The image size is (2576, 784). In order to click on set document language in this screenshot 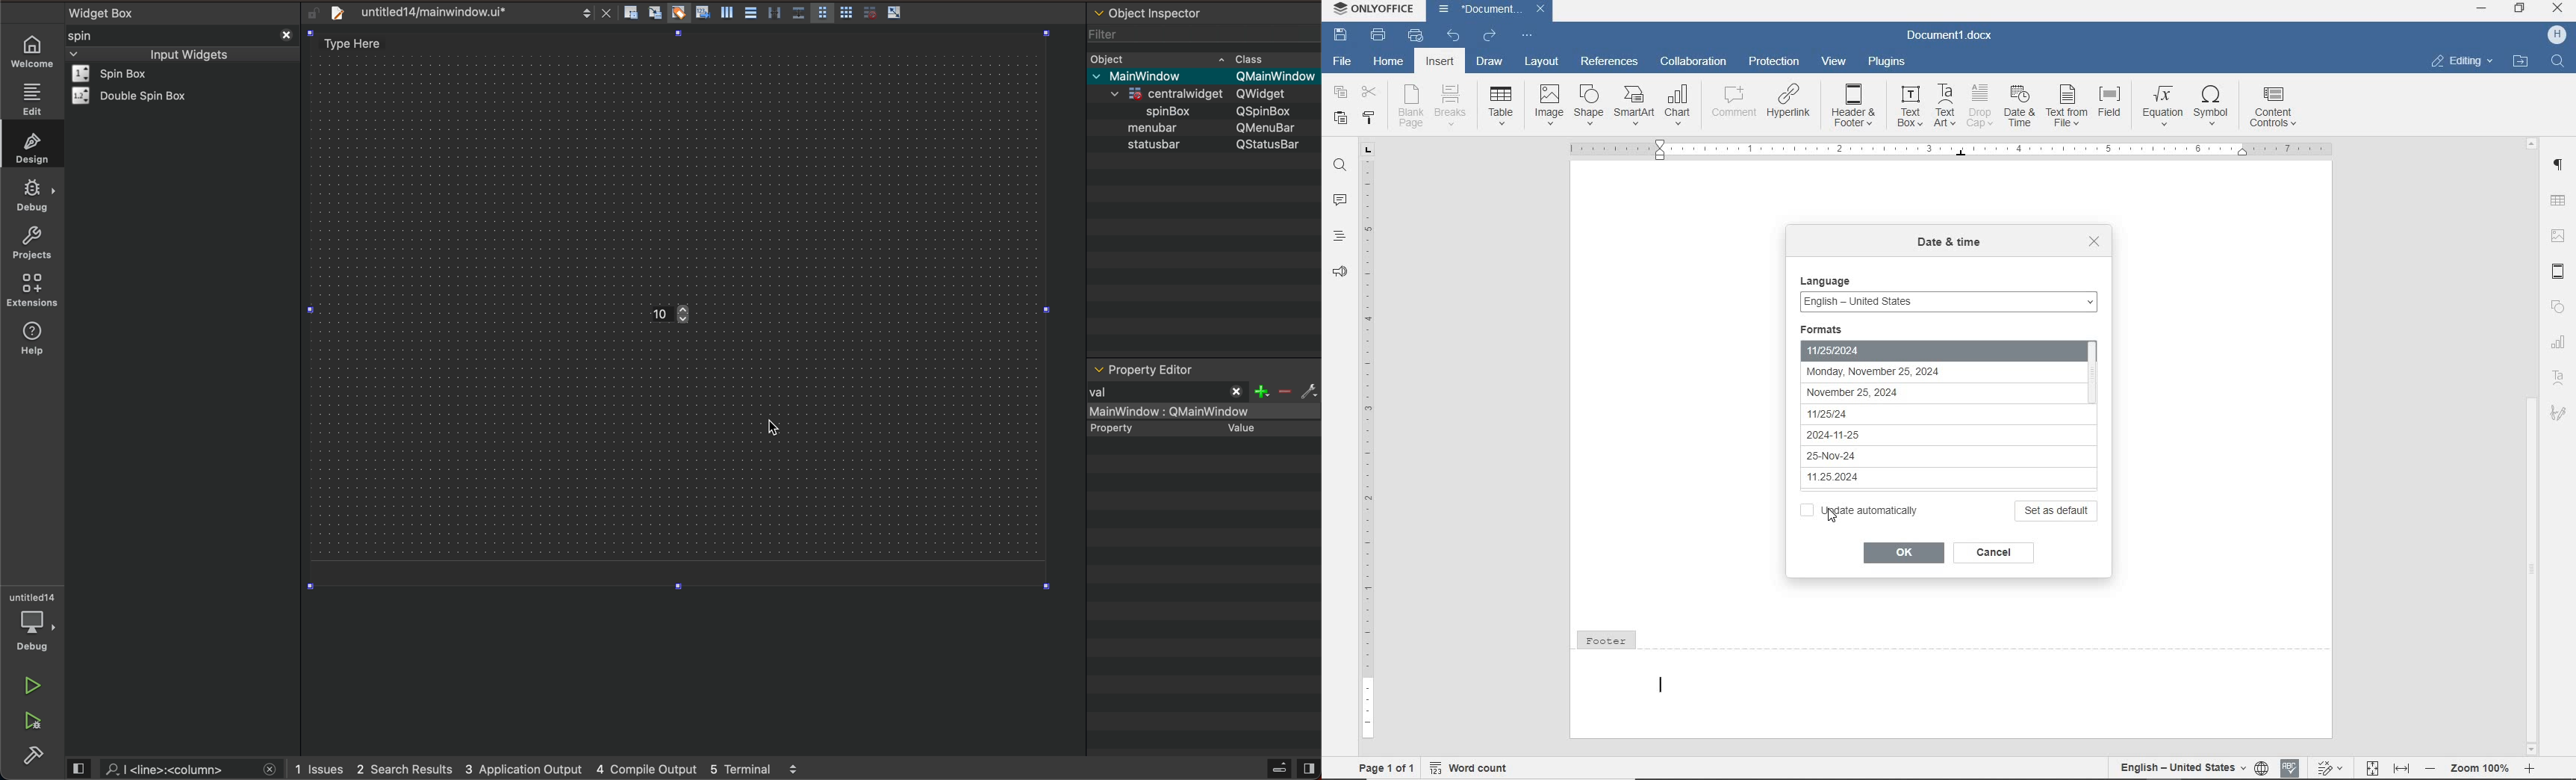, I will do `click(2262, 768)`.